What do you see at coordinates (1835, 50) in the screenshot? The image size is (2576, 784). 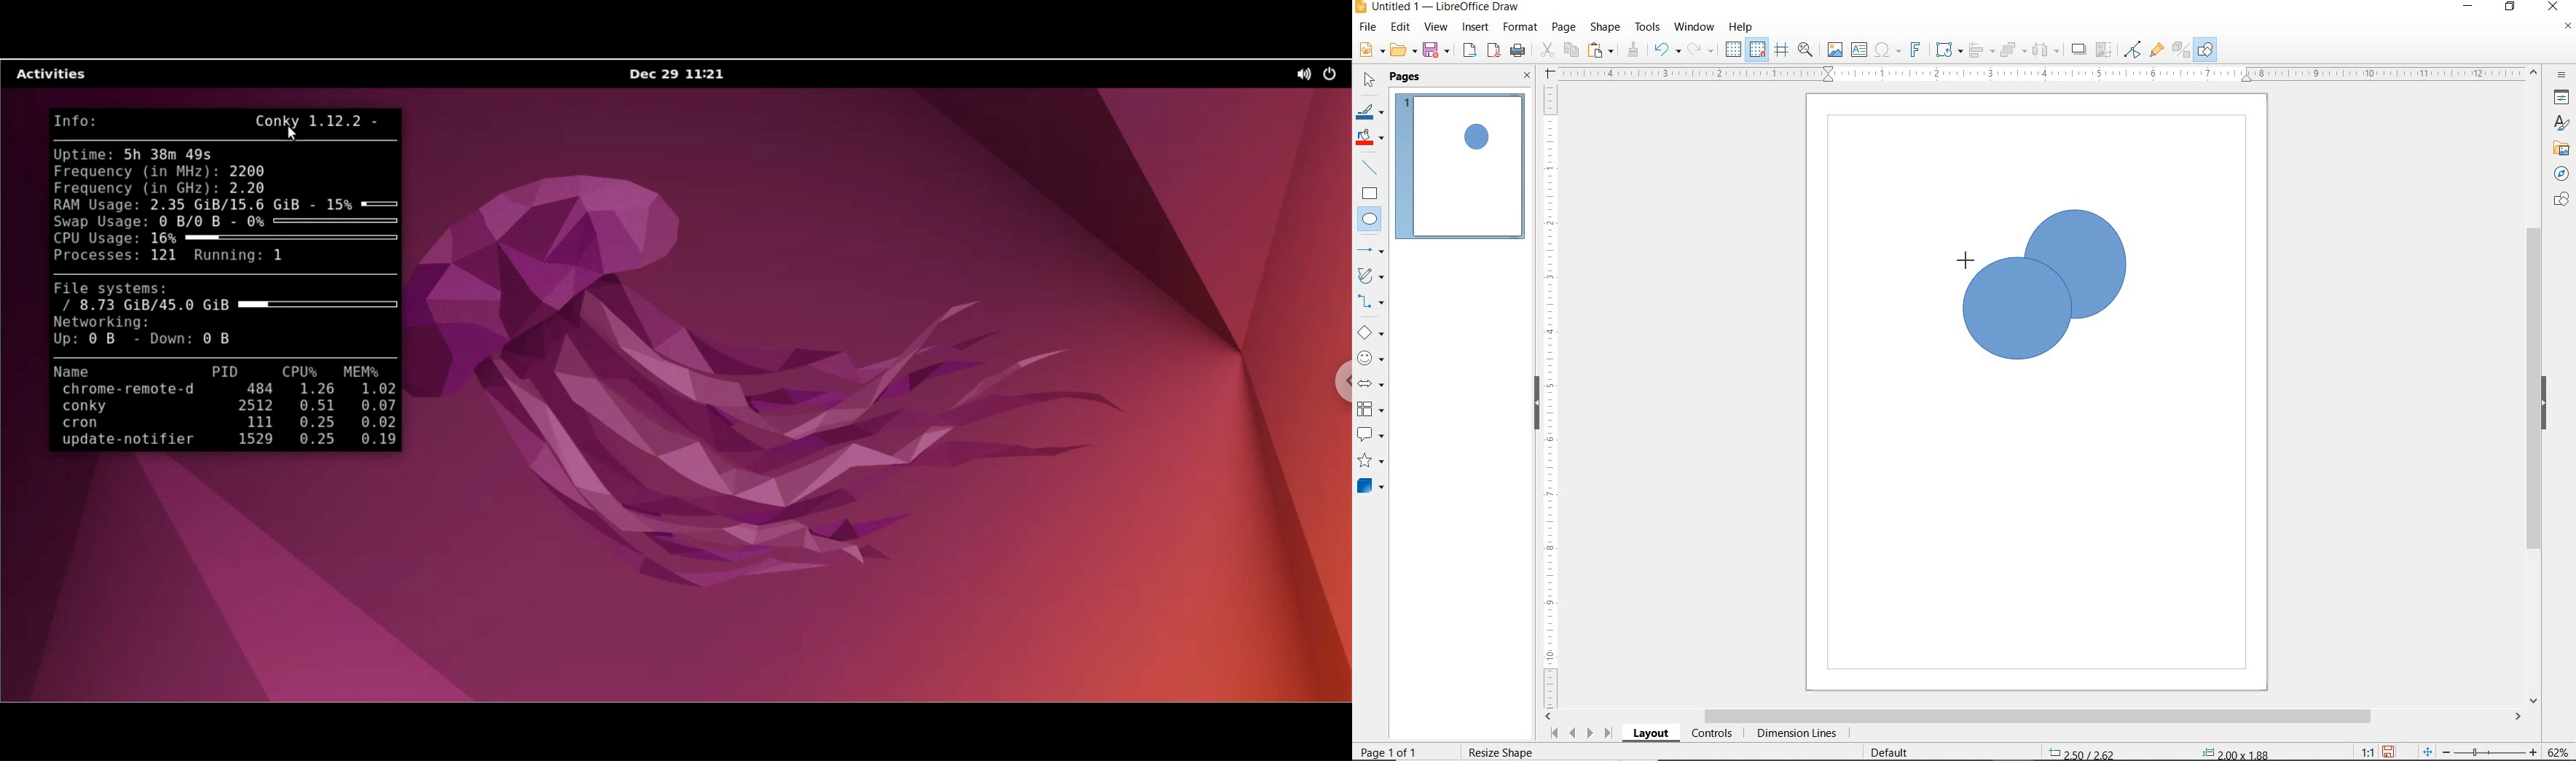 I see `INSERT IMAGE` at bounding box center [1835, 50].